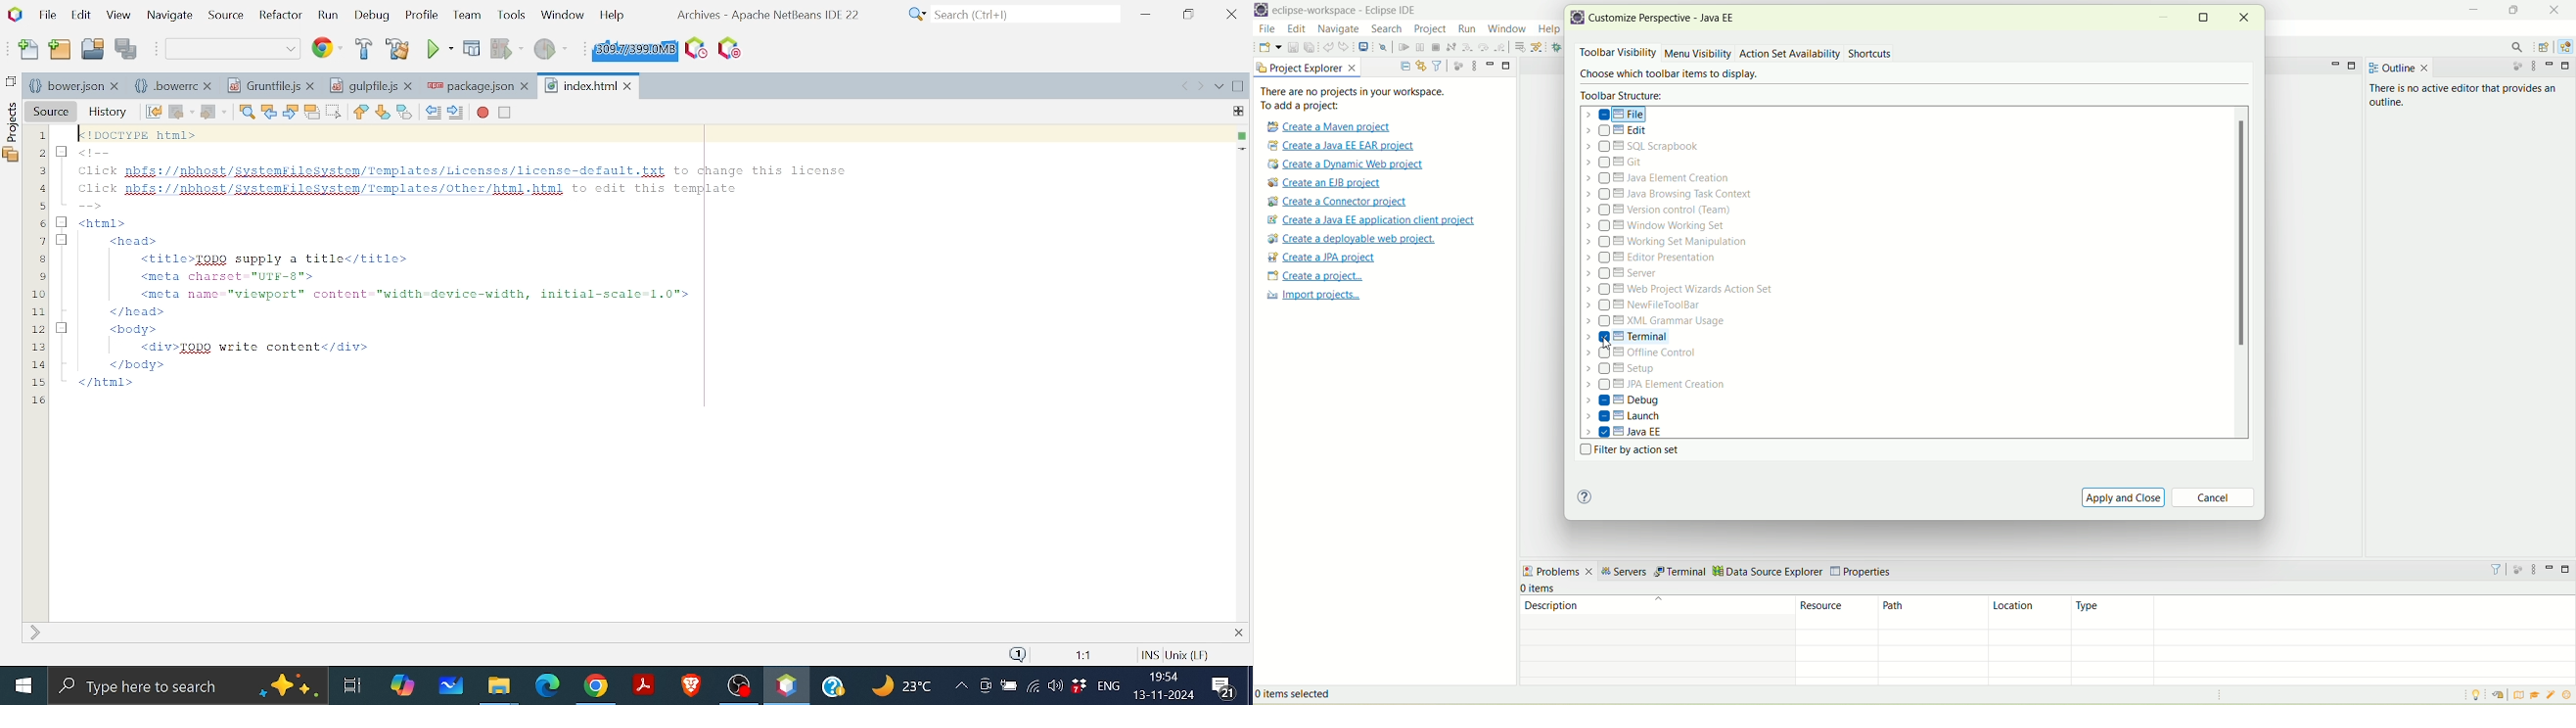  Describe the element at coordinates (45, 15) in the screenshot. I see `File` at that location.